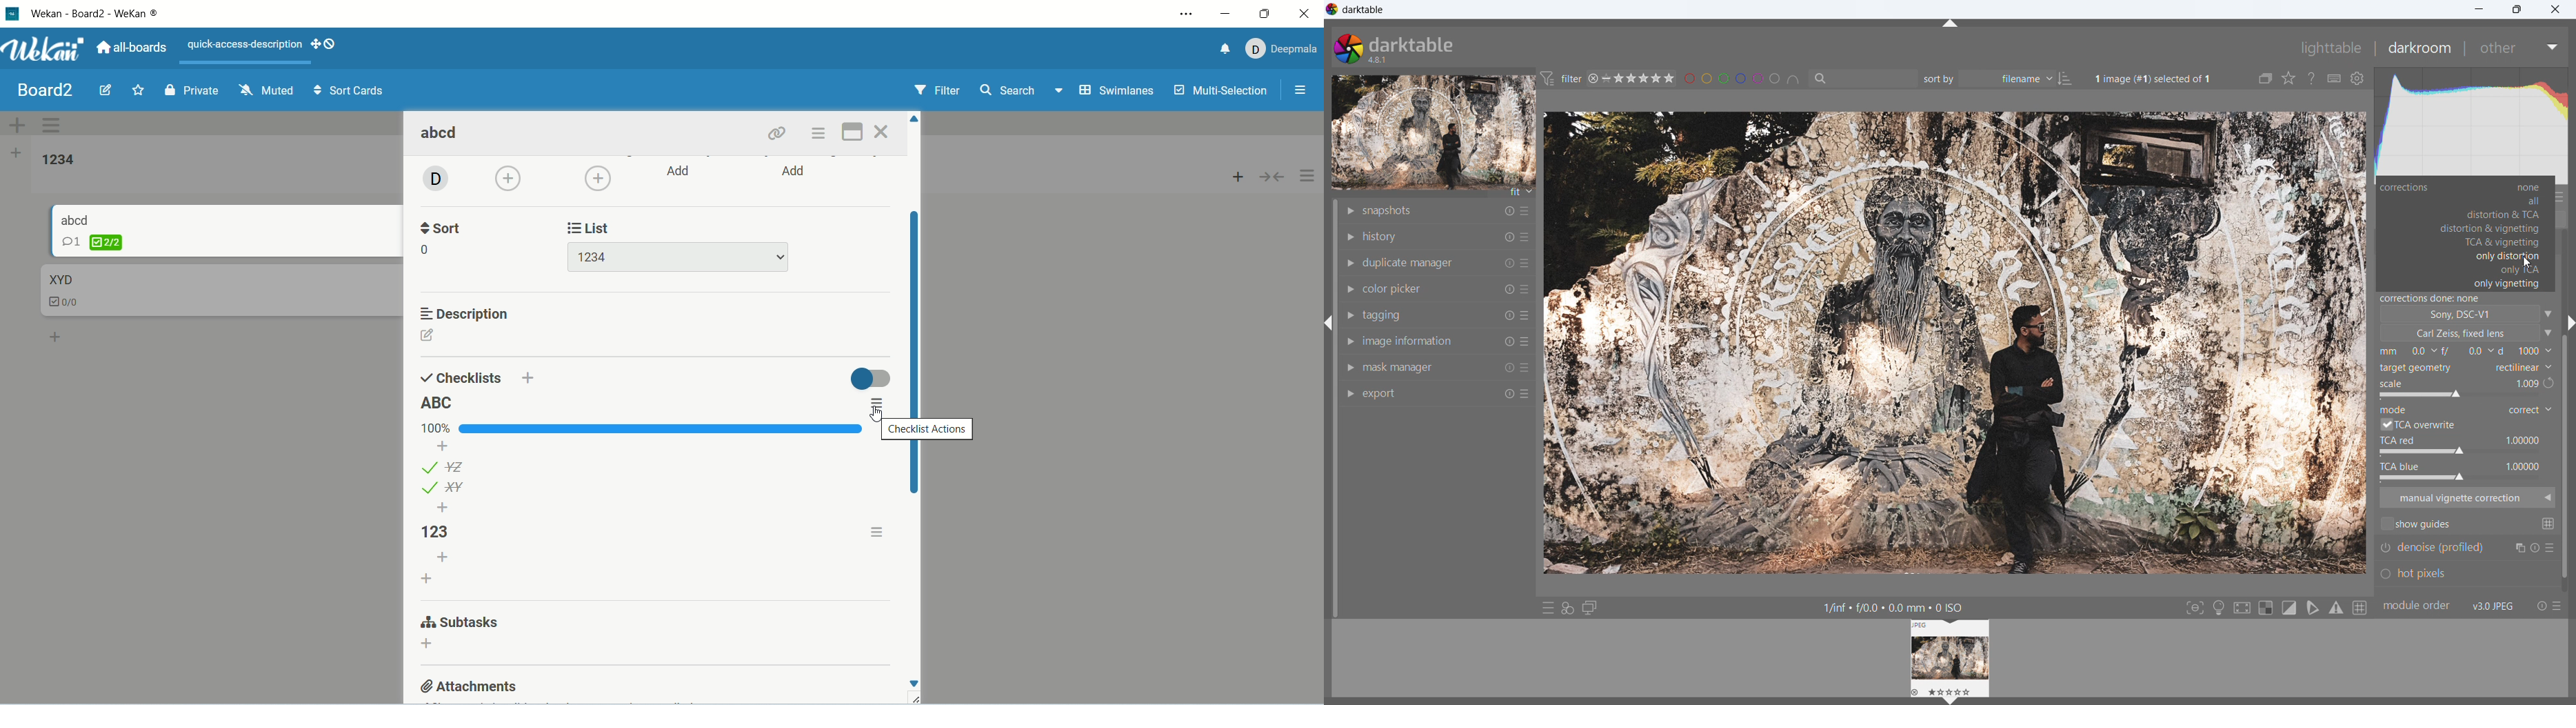  I want to click on toggle clipping indication , so click(2290, 608).